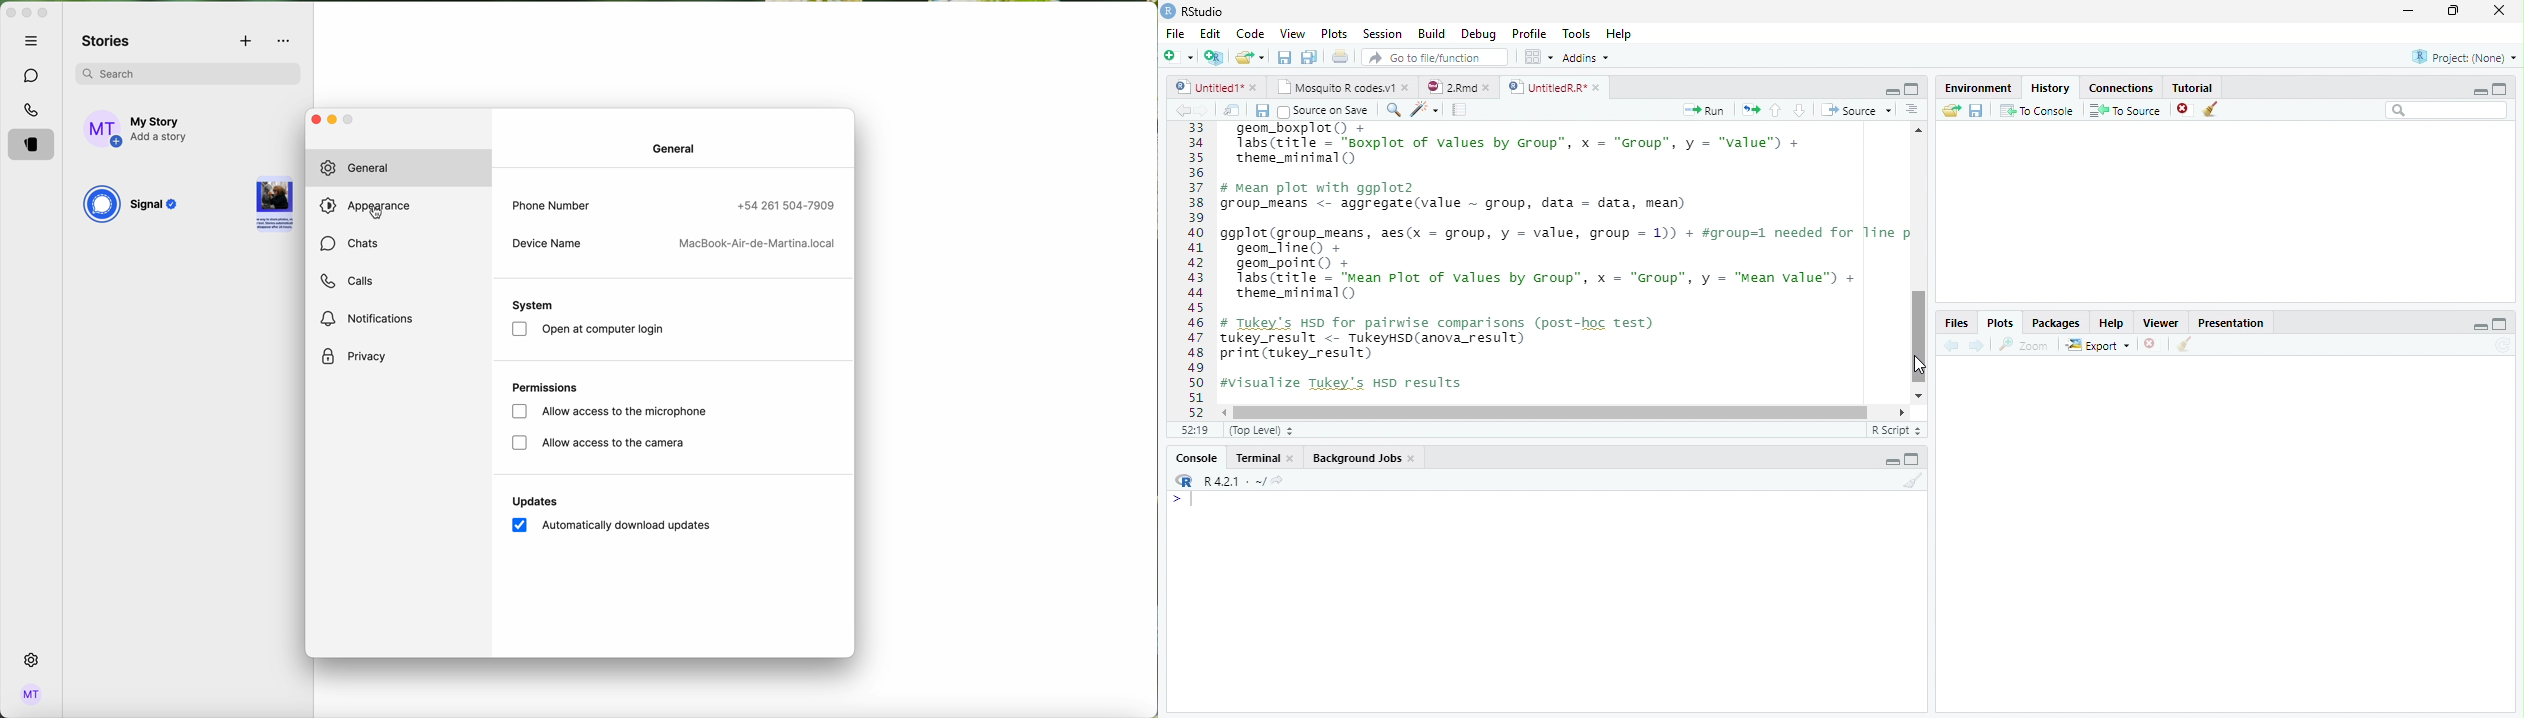 The height and width of the screenshot is (728, 2548). I want to click on add, so click(247, 42).